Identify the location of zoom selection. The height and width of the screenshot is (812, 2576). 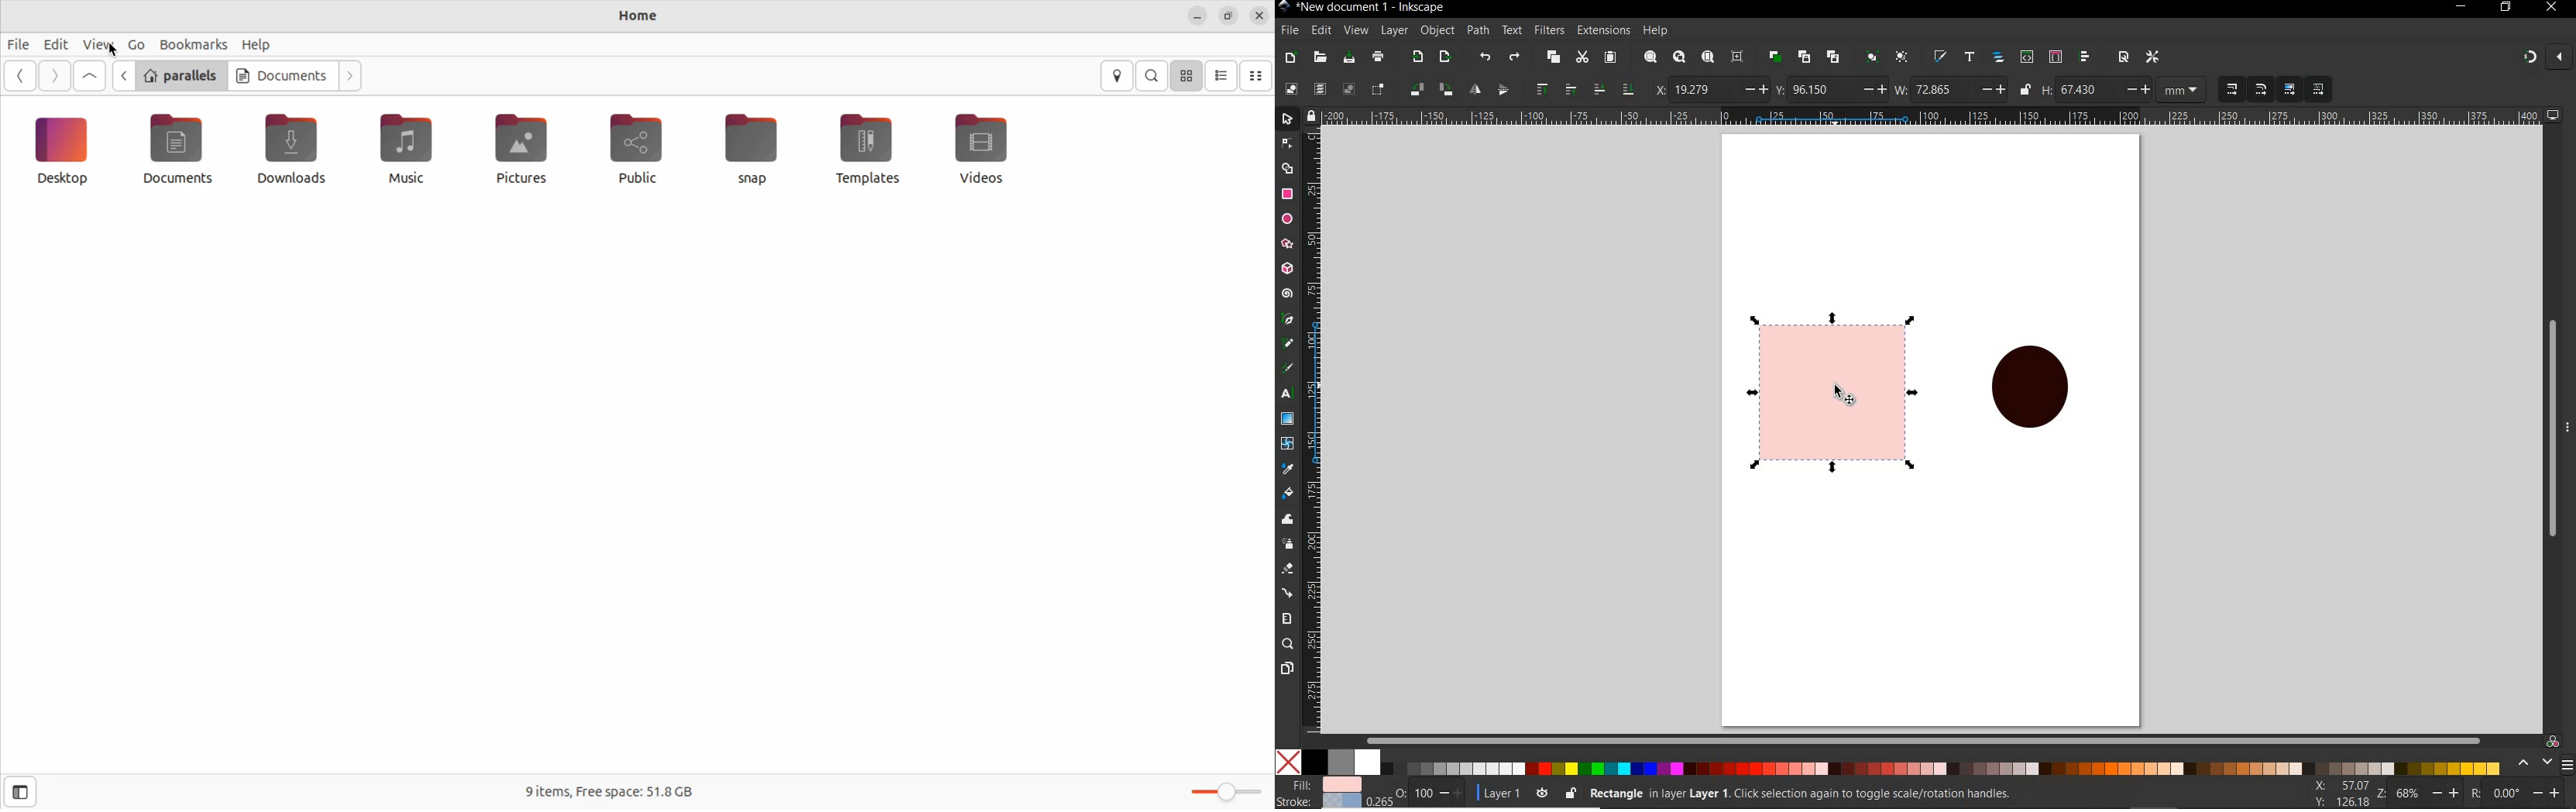
(1651, 57).